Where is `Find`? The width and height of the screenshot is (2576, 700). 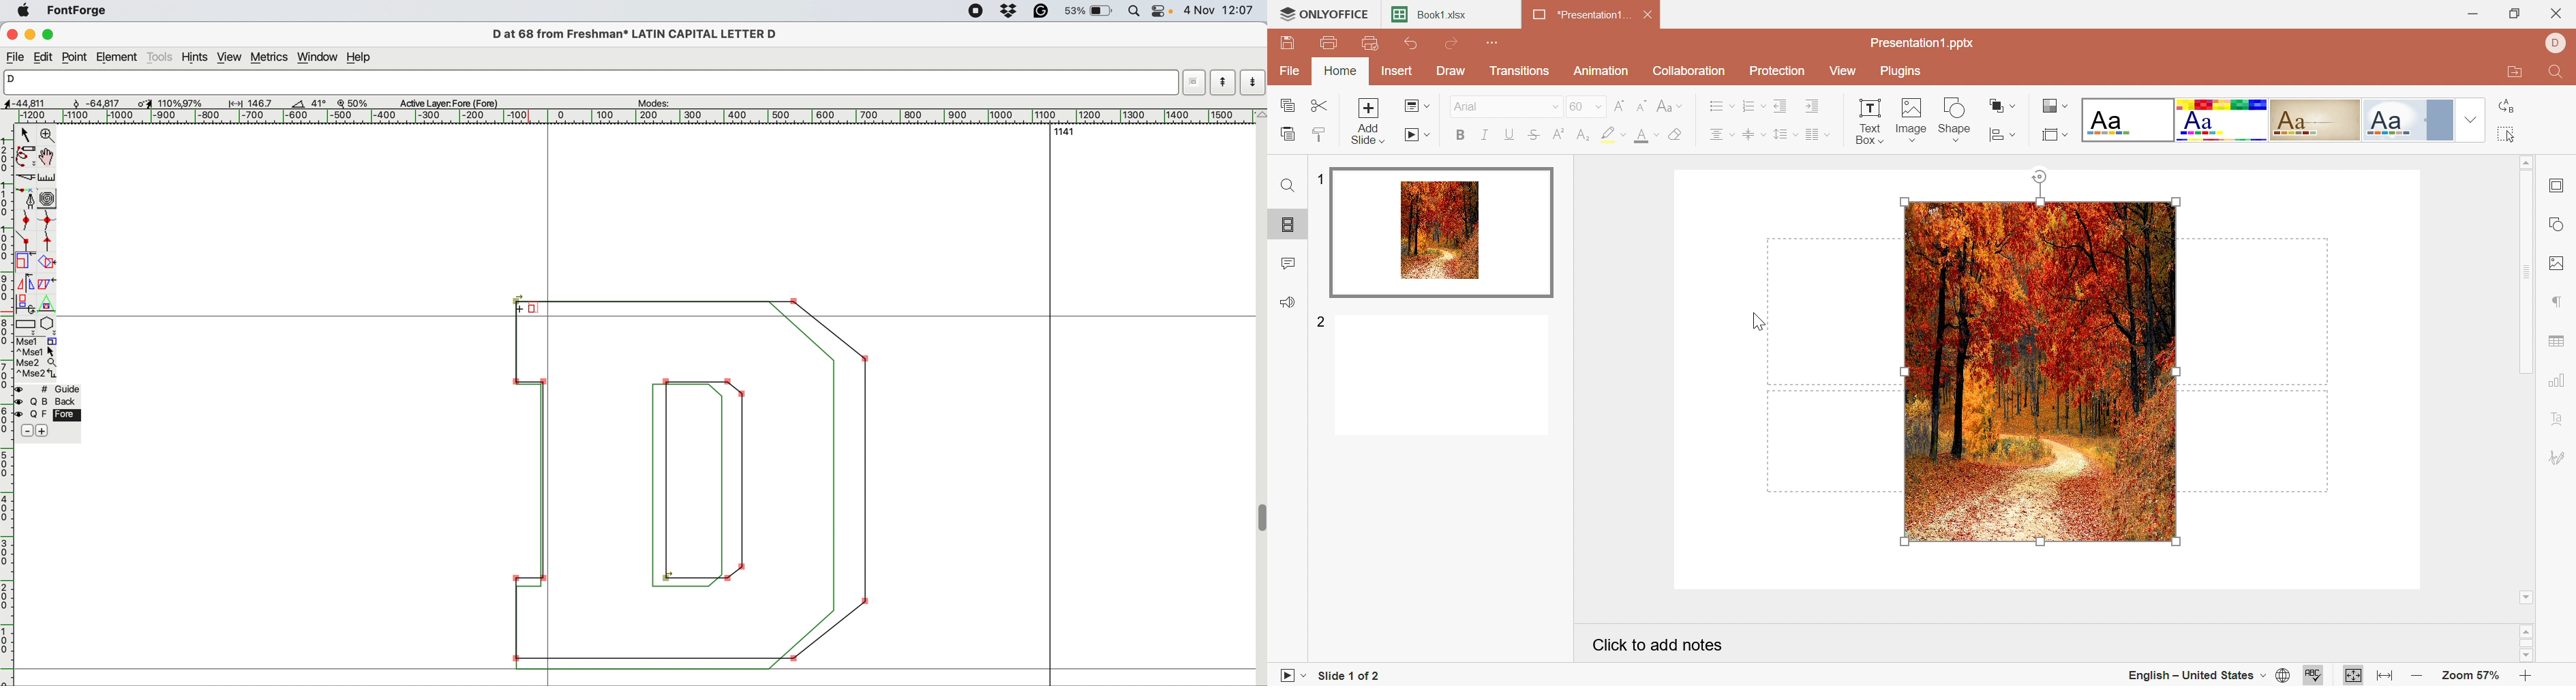
Find is located at coordinates (2558, 73).